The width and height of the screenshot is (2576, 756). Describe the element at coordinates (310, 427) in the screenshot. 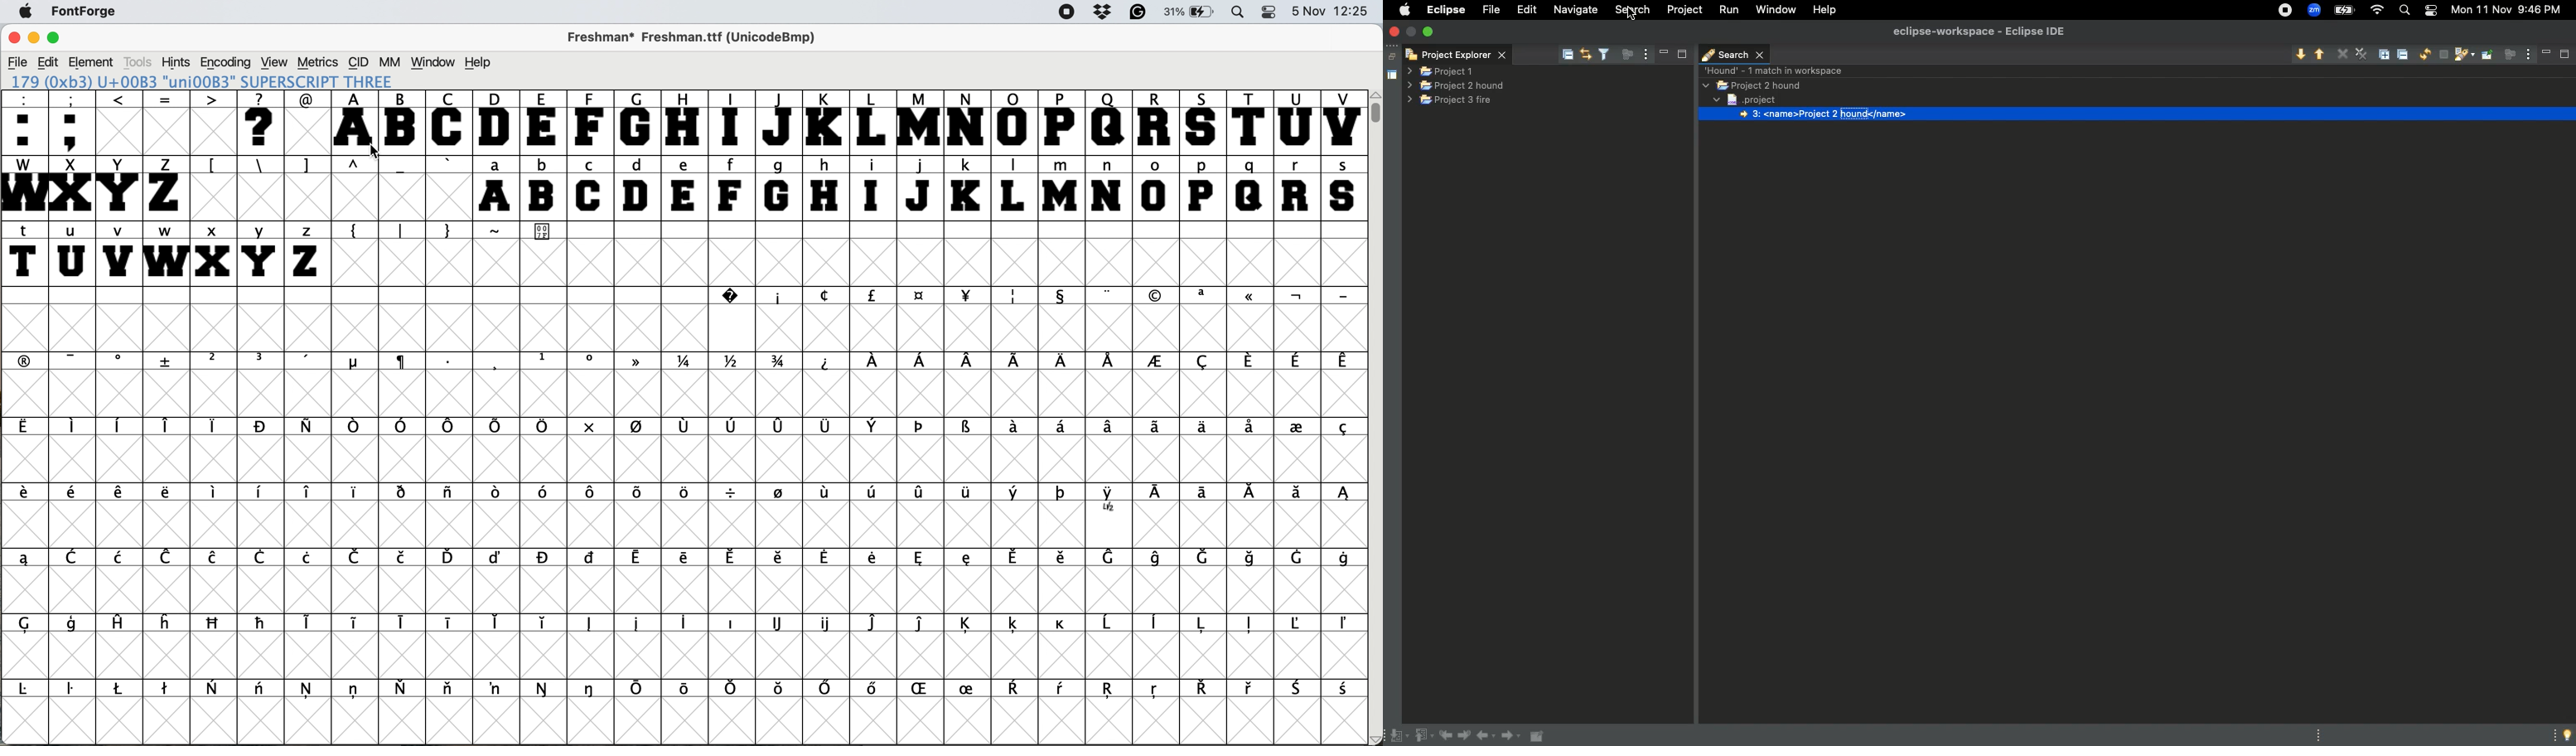

I see `symbol` at that location.